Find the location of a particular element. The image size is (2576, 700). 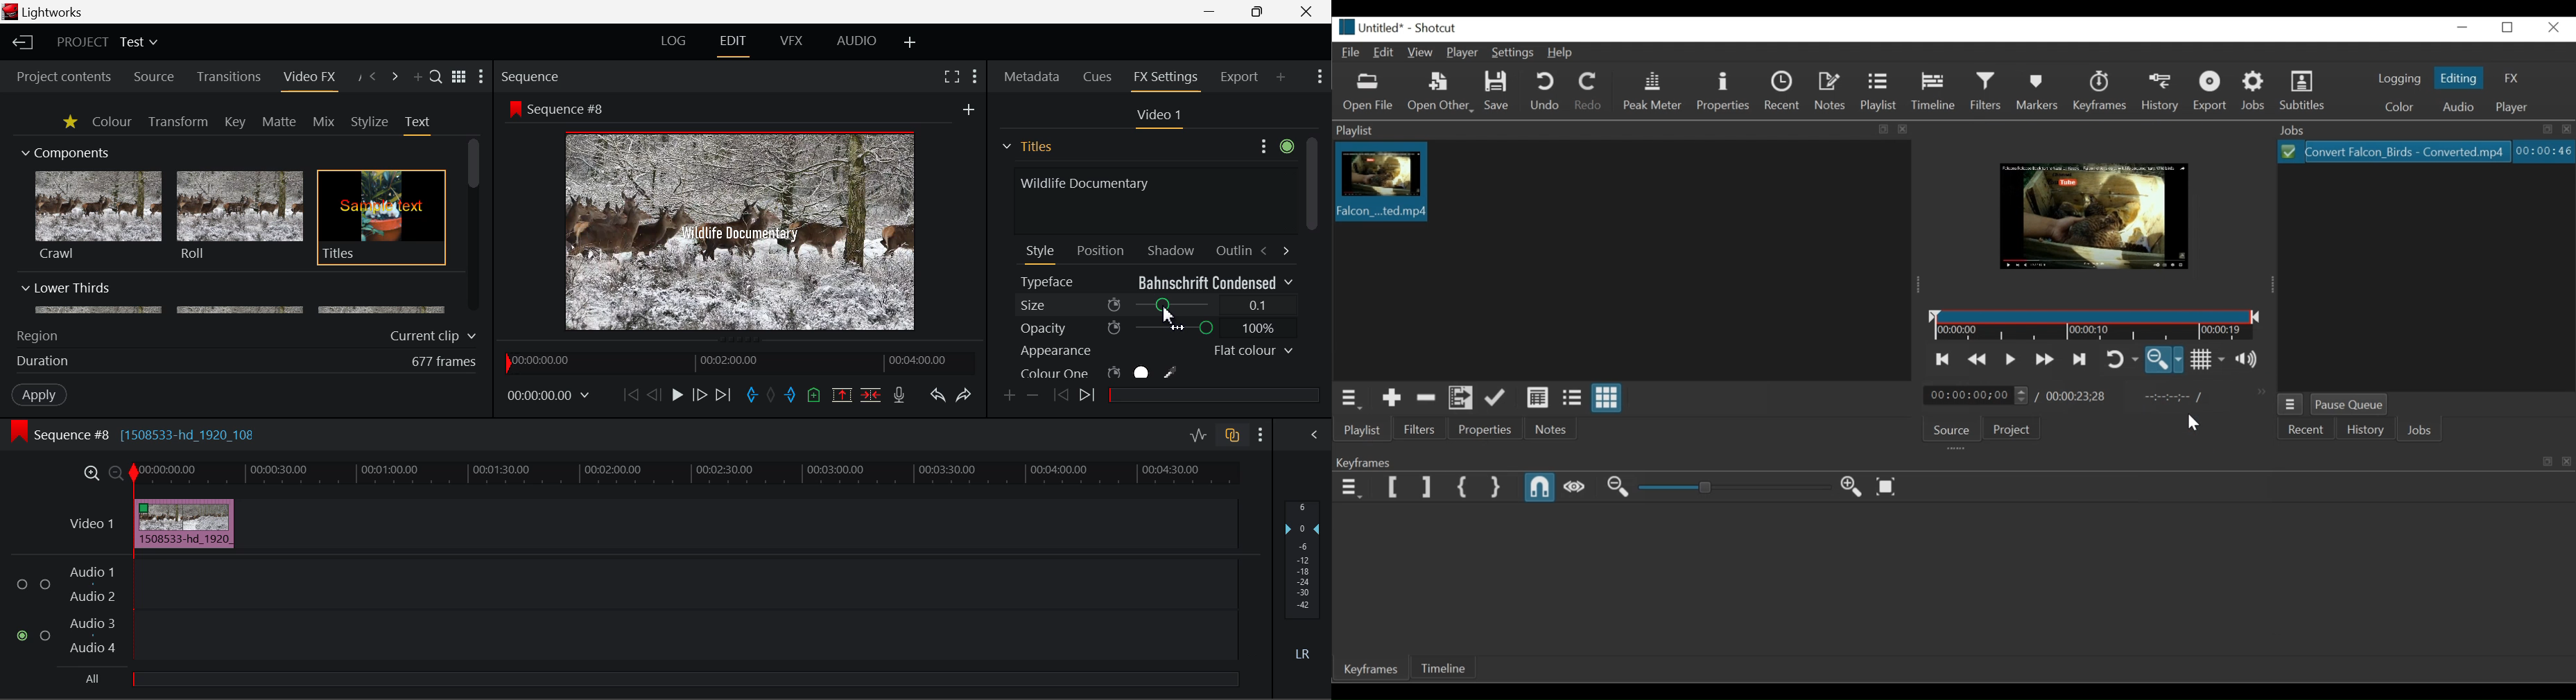

Editing is located at coordinates (2458, 76).